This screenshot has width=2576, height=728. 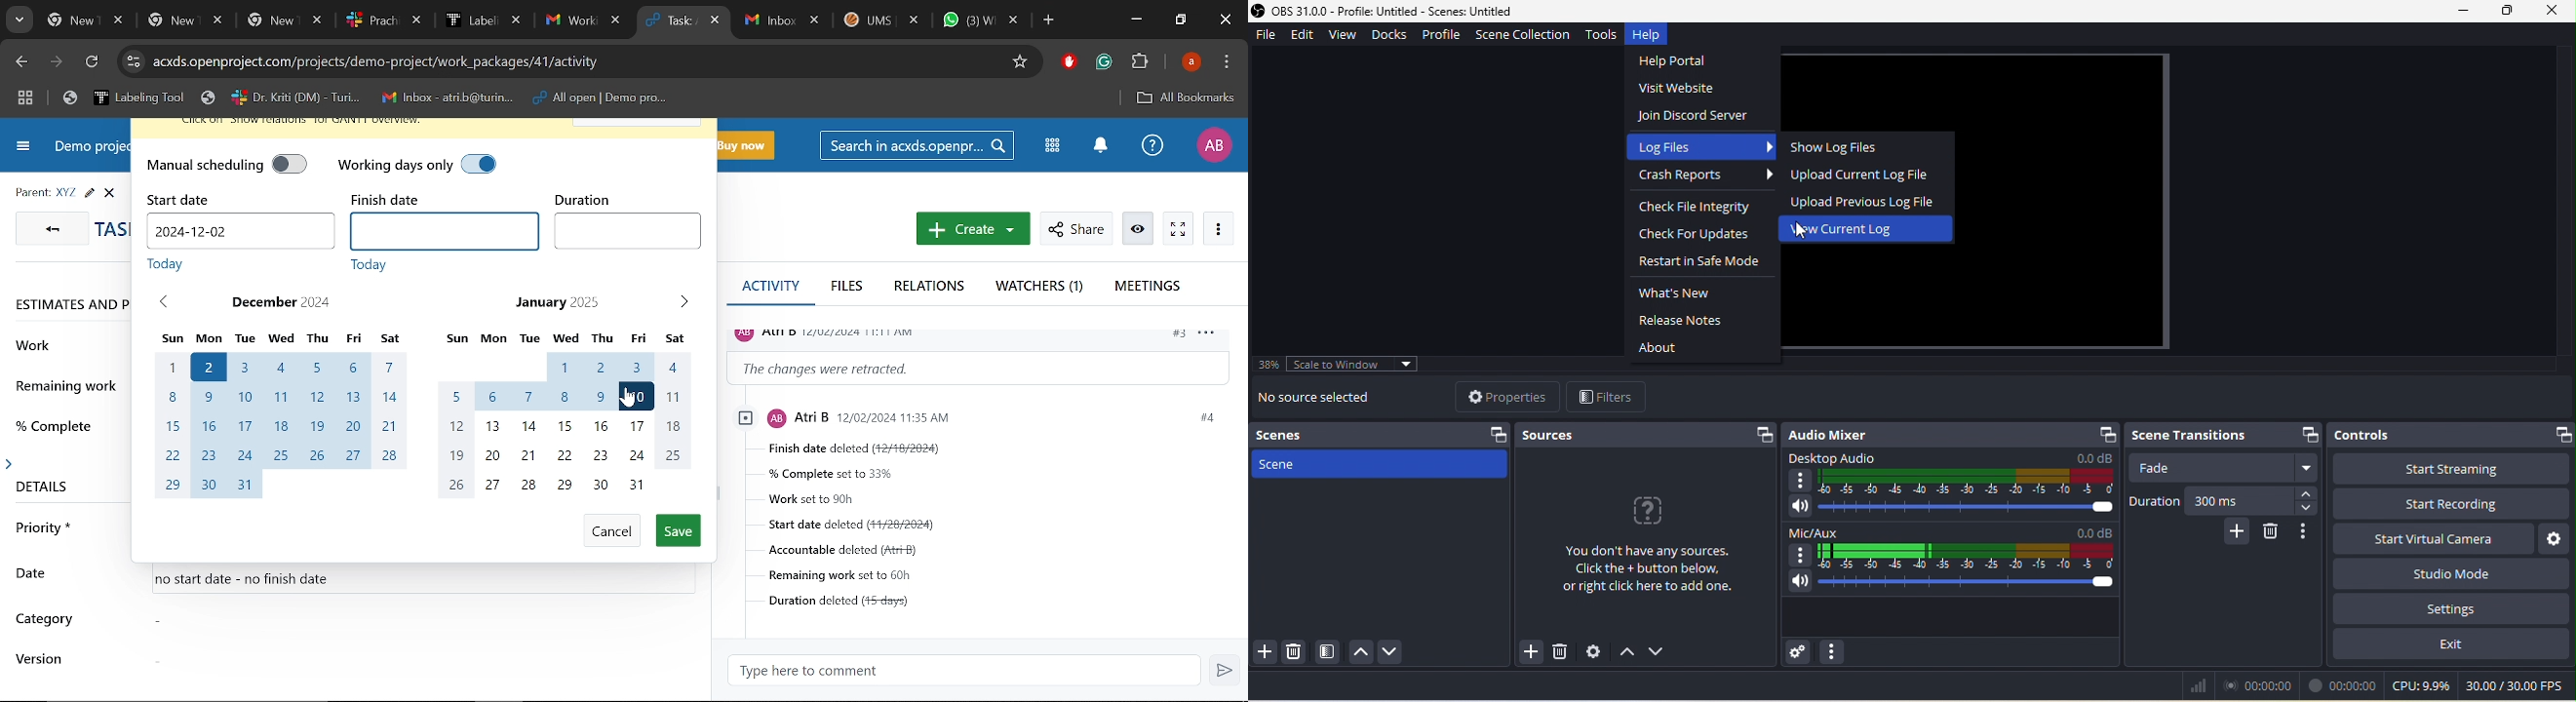 I want to click on Grammerly, so click(x=1104, y=62).